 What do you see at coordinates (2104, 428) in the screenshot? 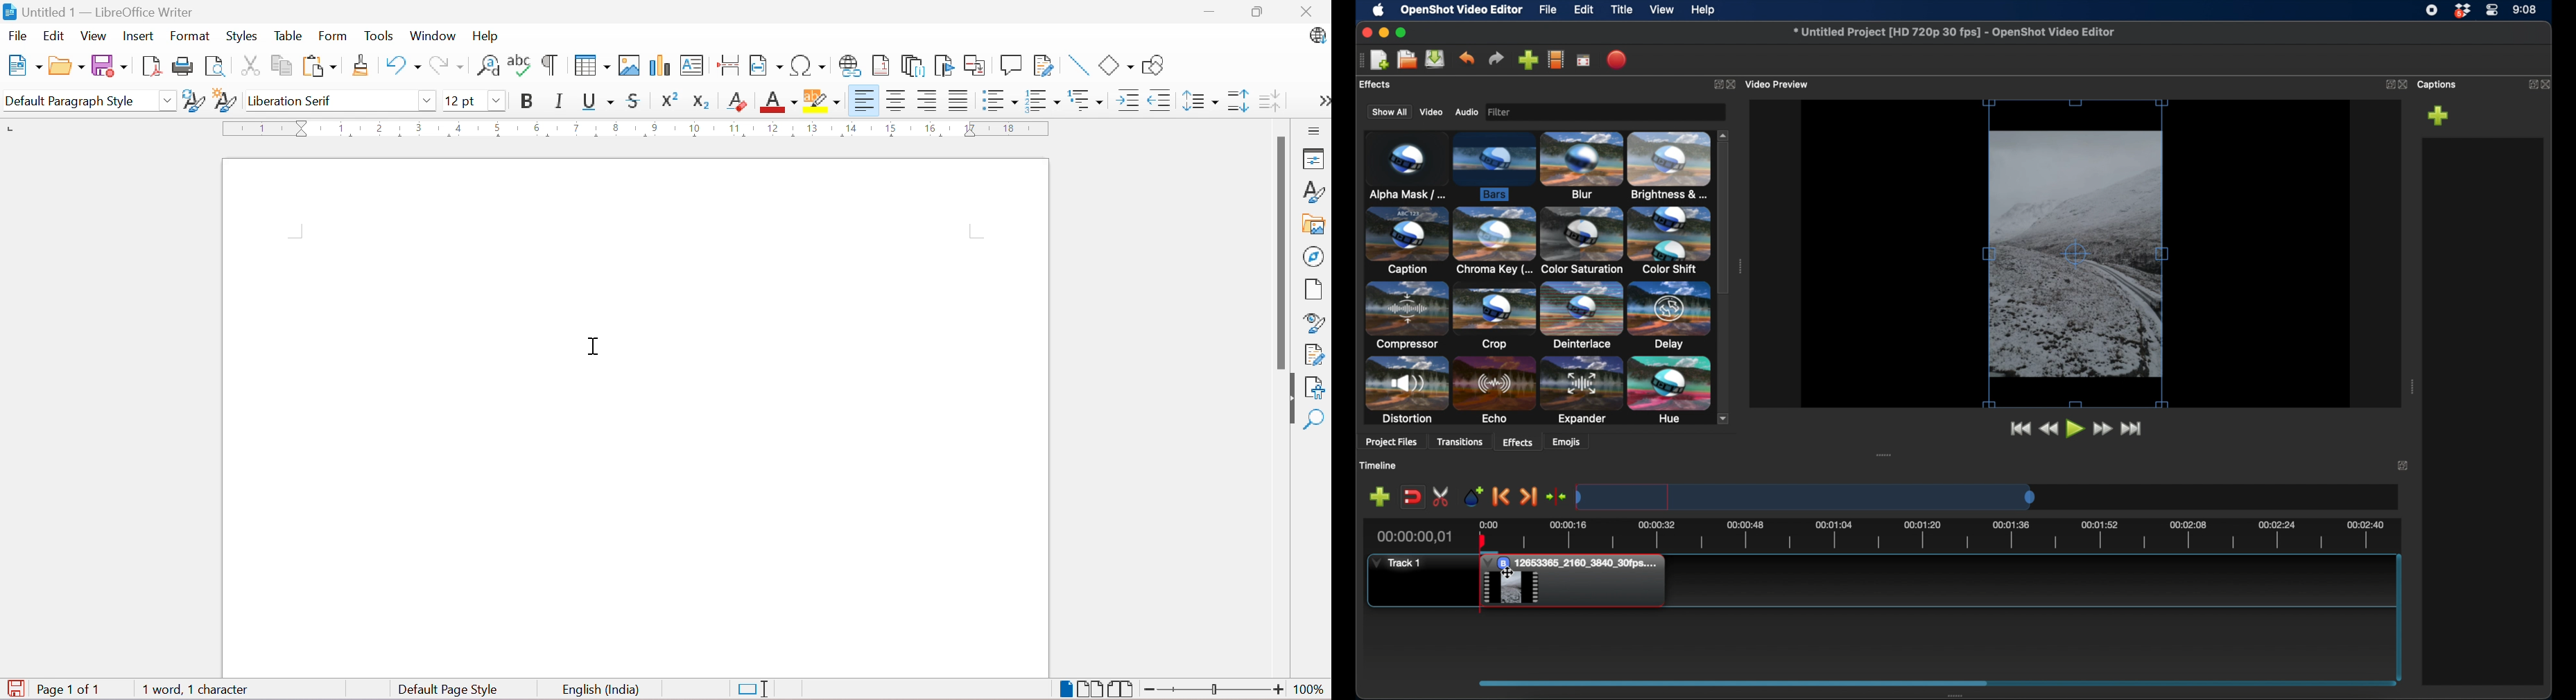
I see `fast forward` at bounding box center [2104, 428].